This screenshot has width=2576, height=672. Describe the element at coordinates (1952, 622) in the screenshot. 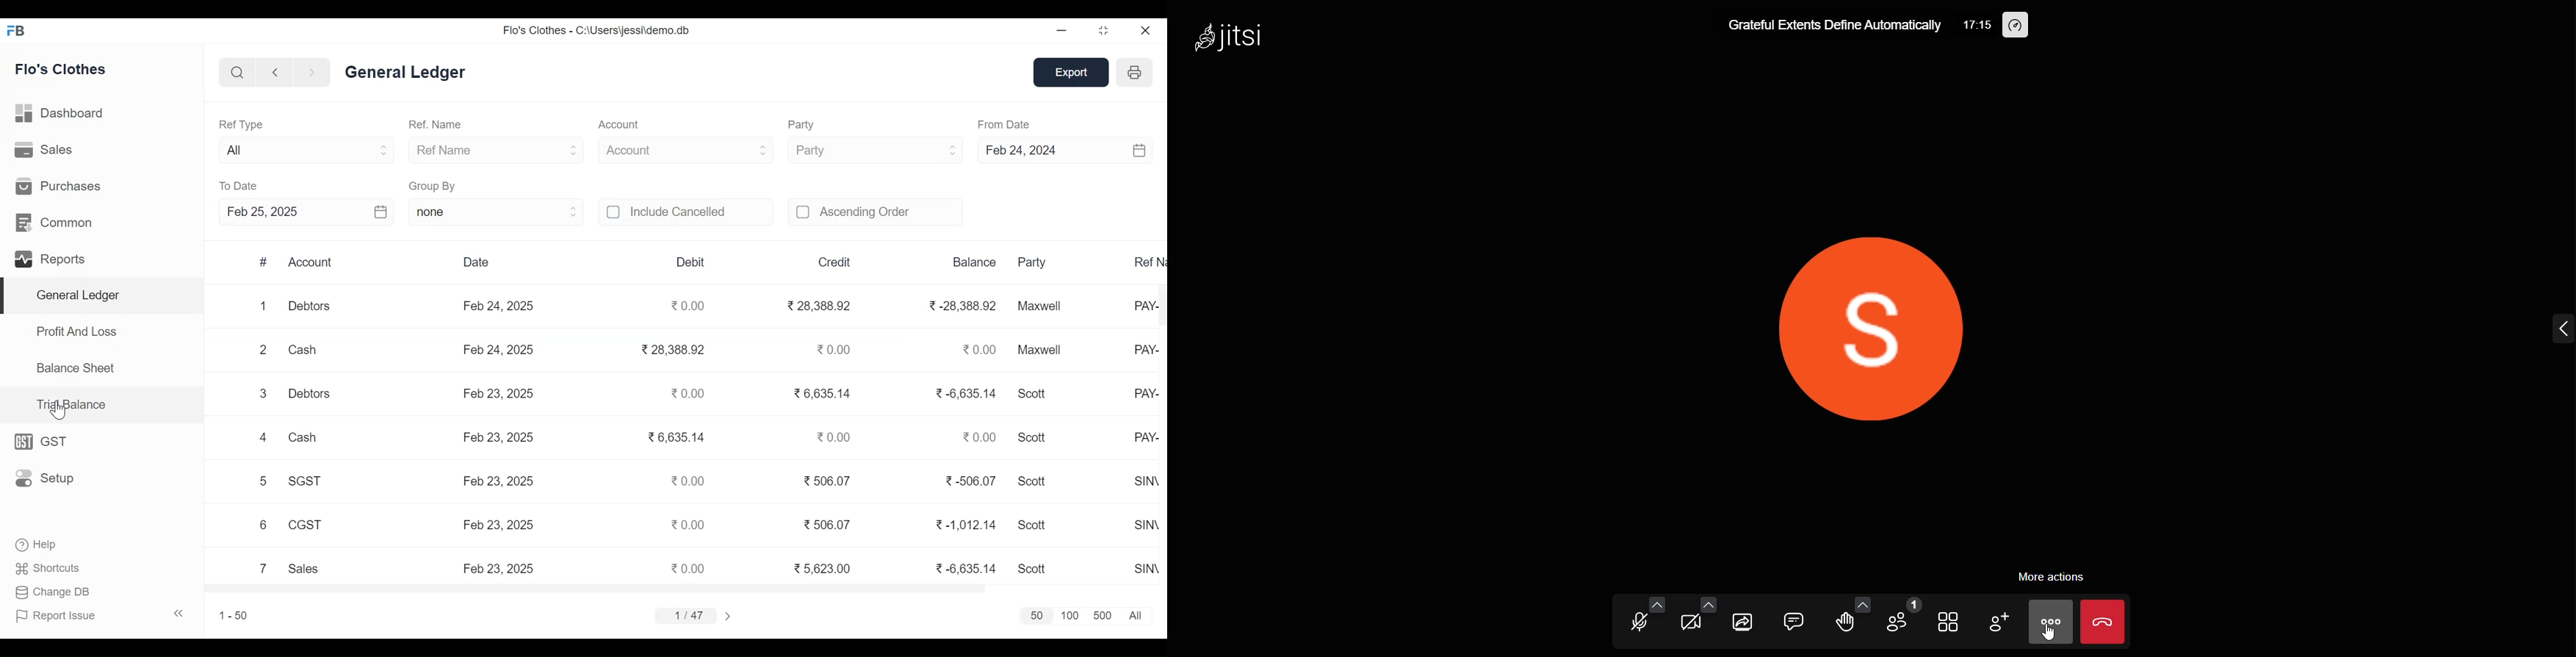

I see `tile view` at that location.